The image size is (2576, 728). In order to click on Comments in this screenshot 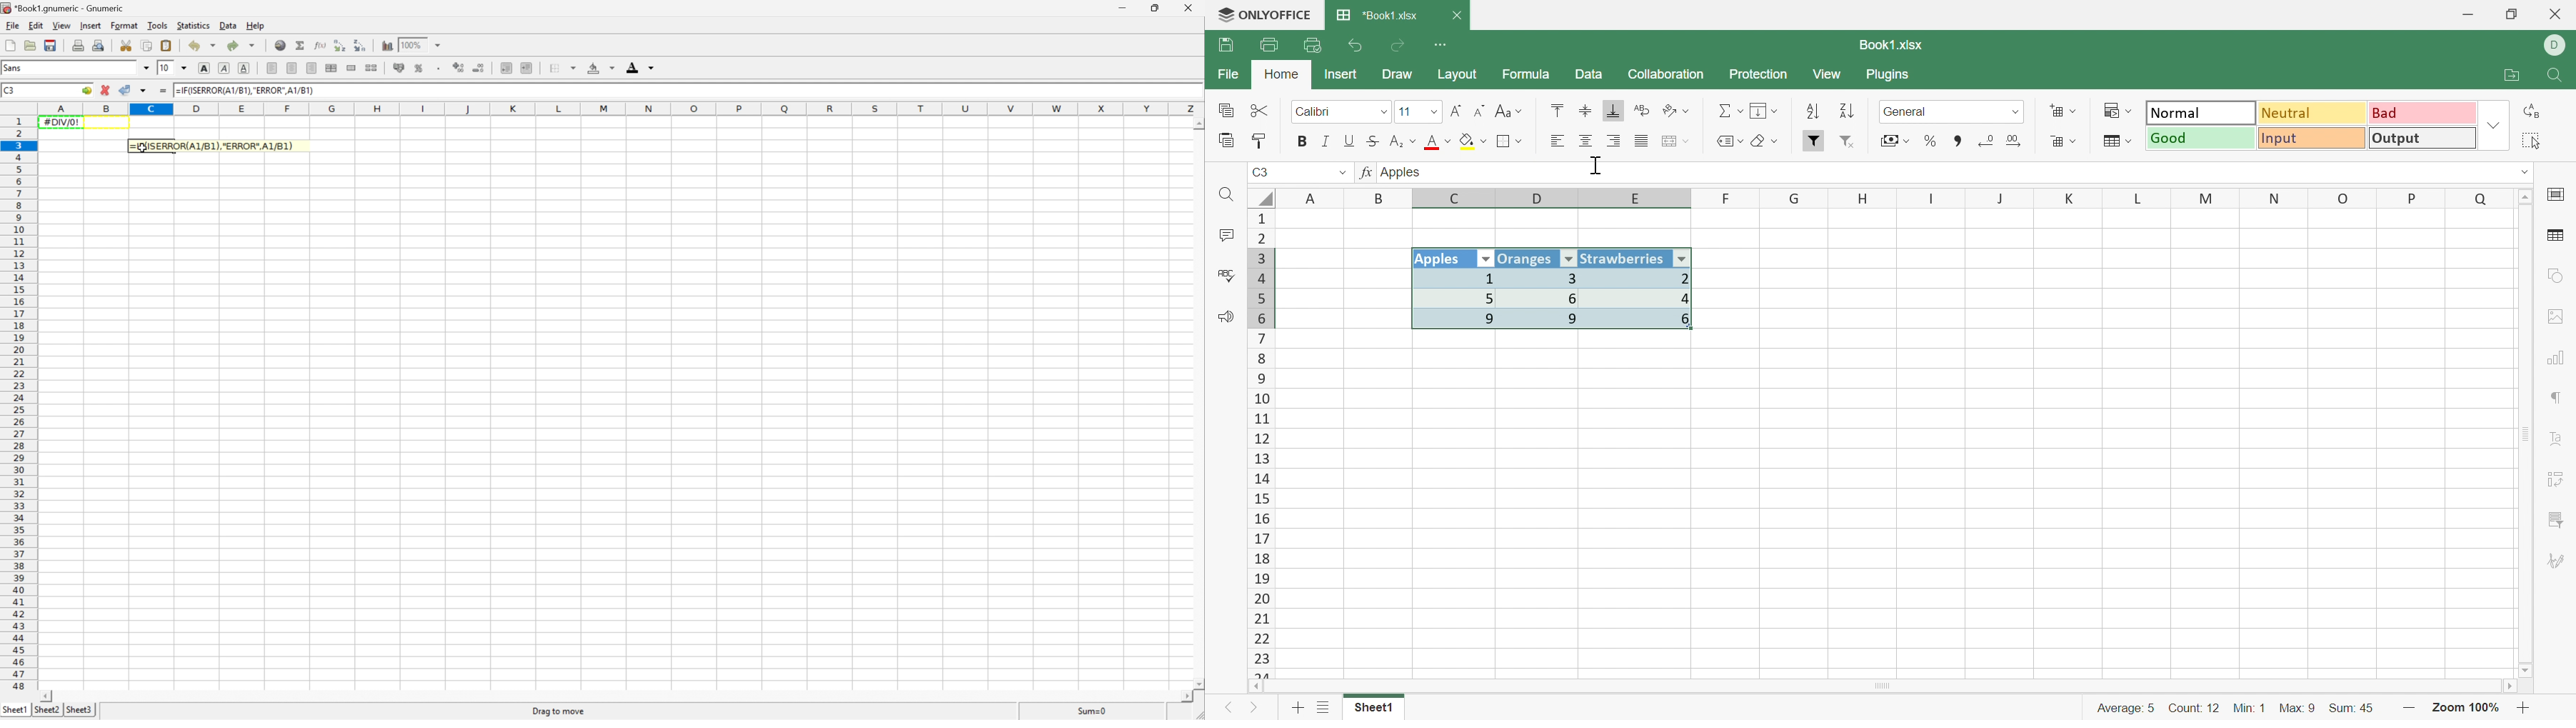, I will do `click(1223, 237)`.